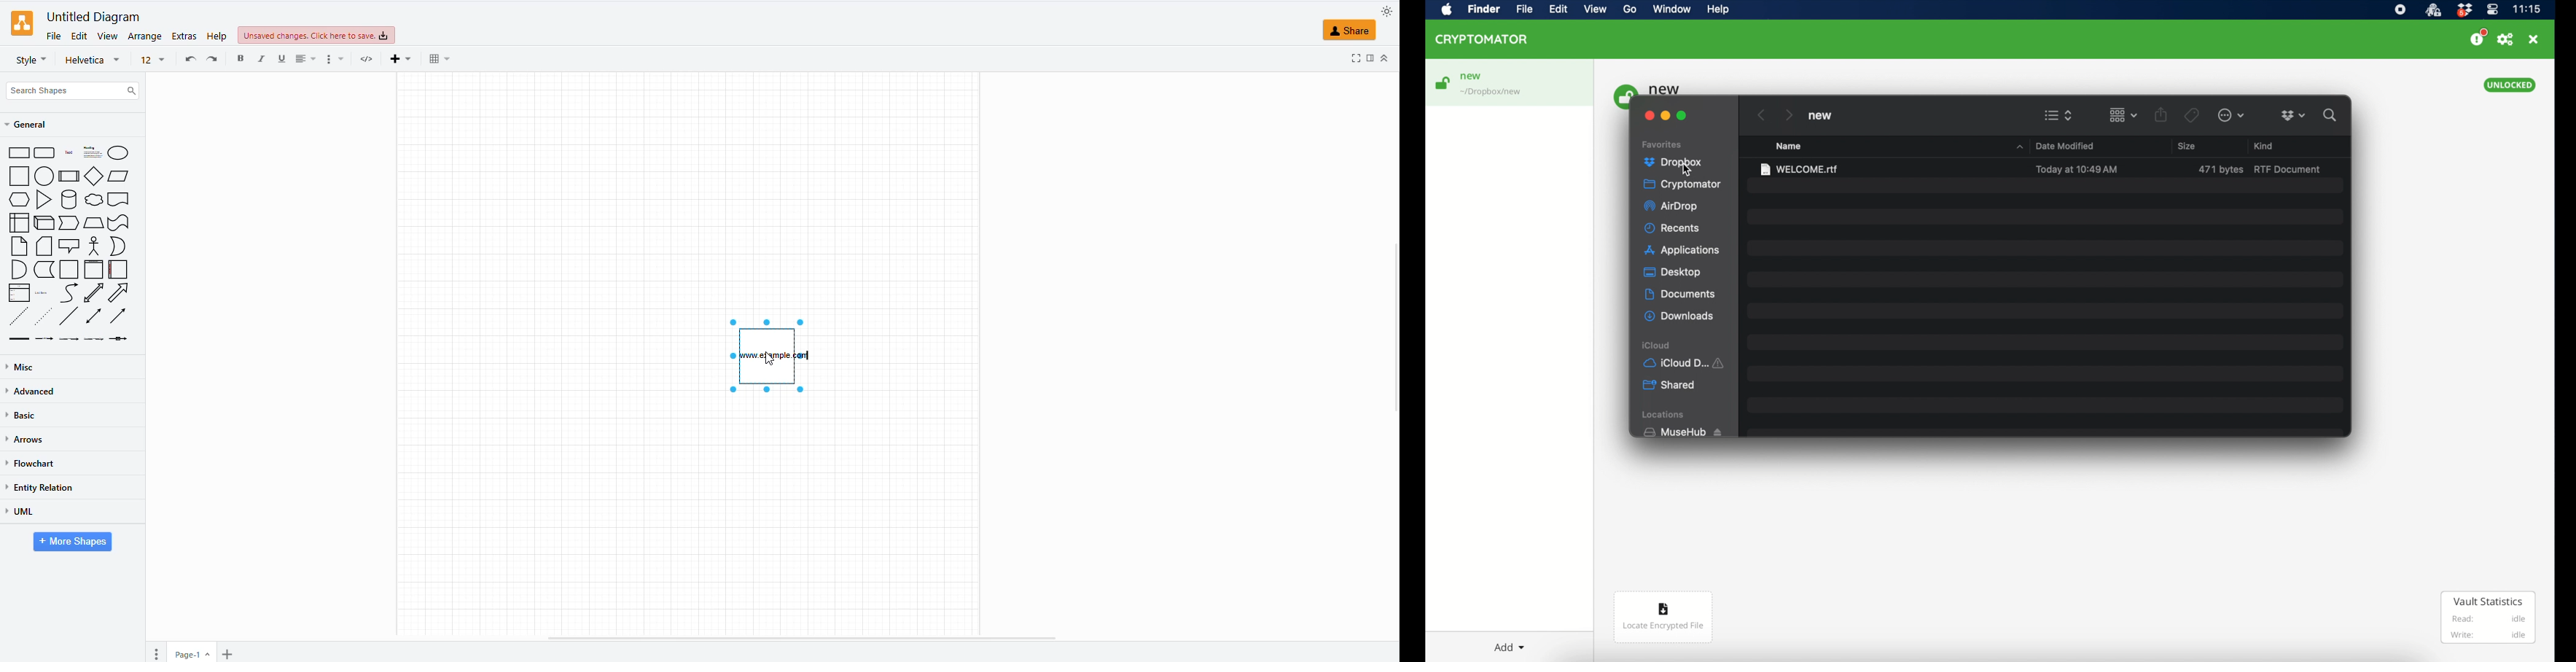 The height and width of the screenshot is (672, 2576). I want to click on ellipse, so click(117, 152).